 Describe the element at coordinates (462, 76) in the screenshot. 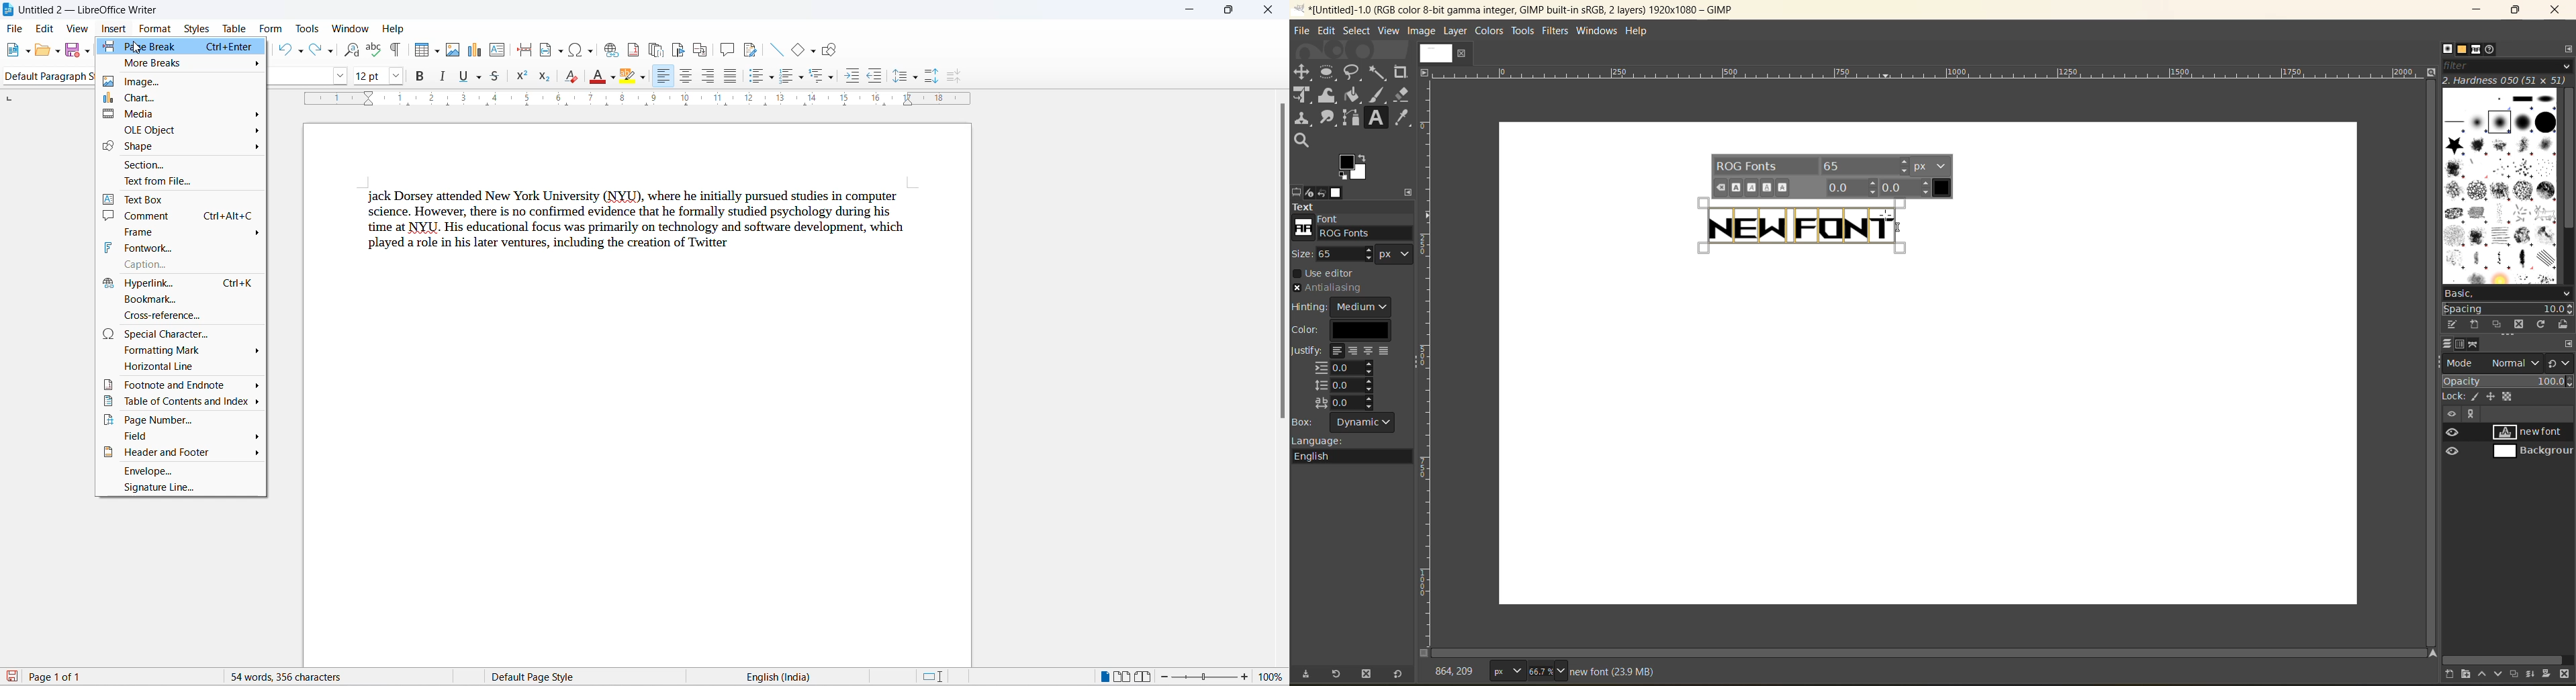

I see `underline` at that location.